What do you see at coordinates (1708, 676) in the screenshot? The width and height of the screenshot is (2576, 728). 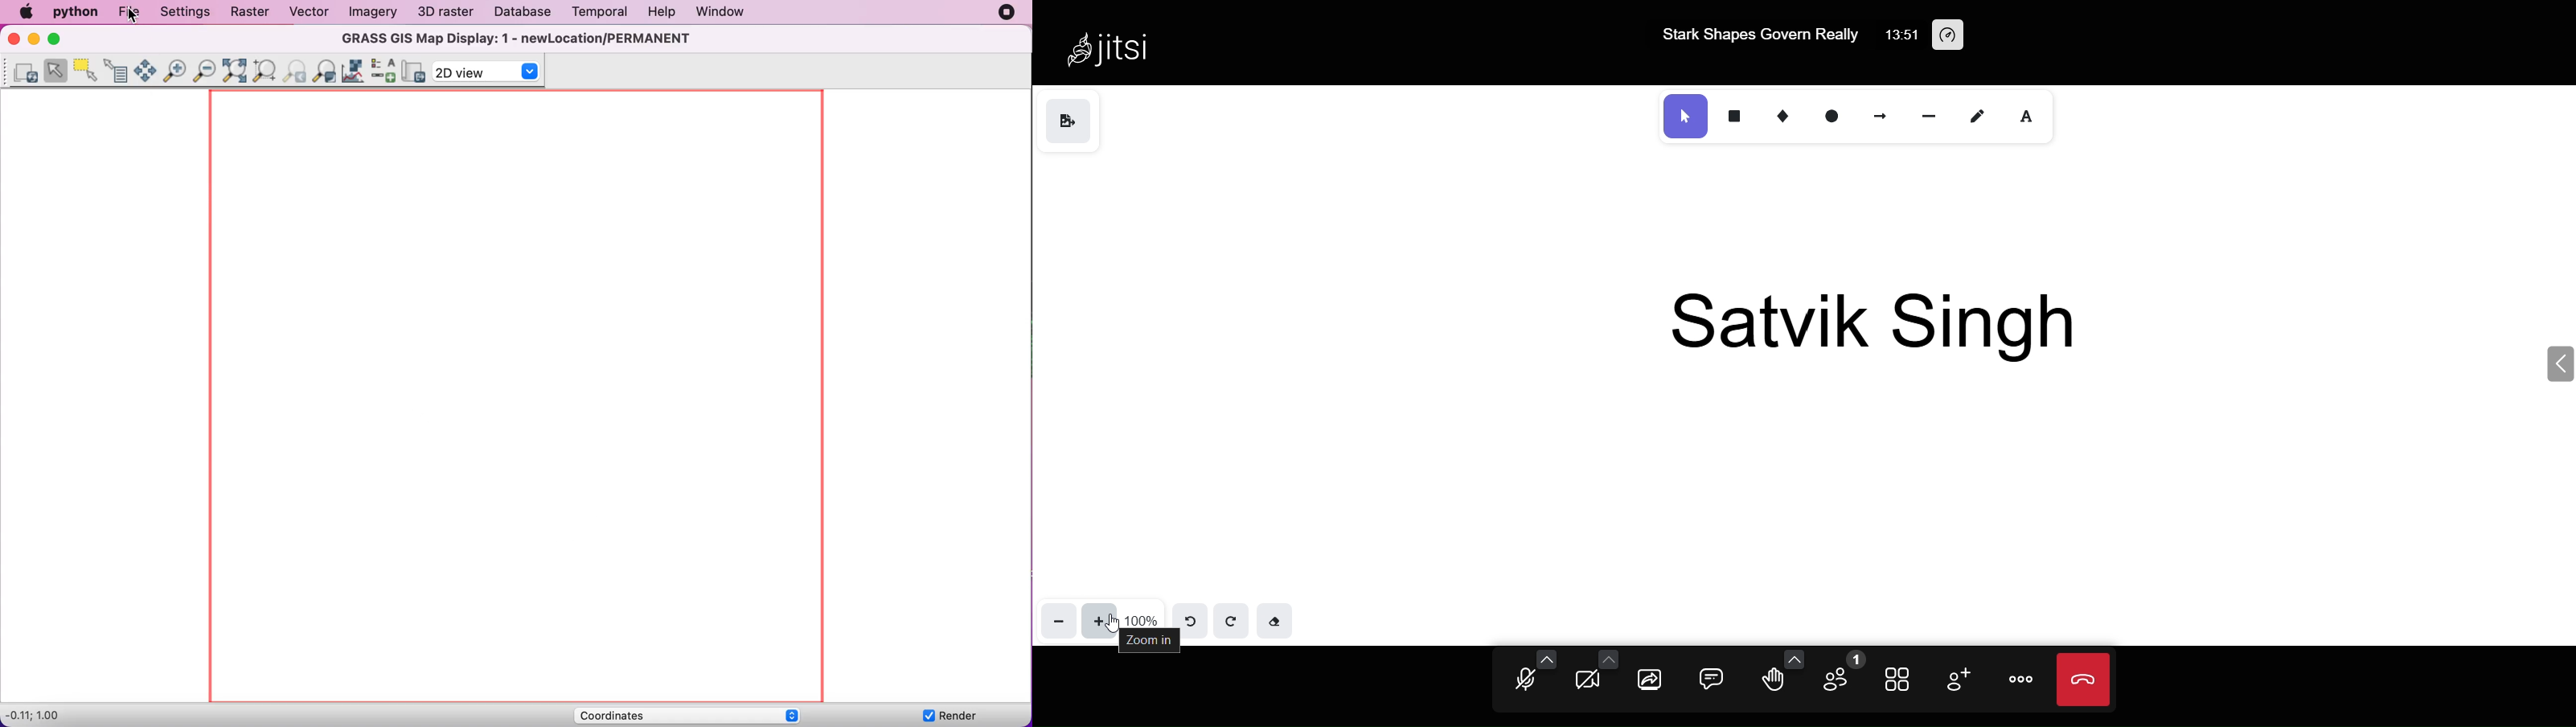 I see `chat` at bounding box center [1708, 676].